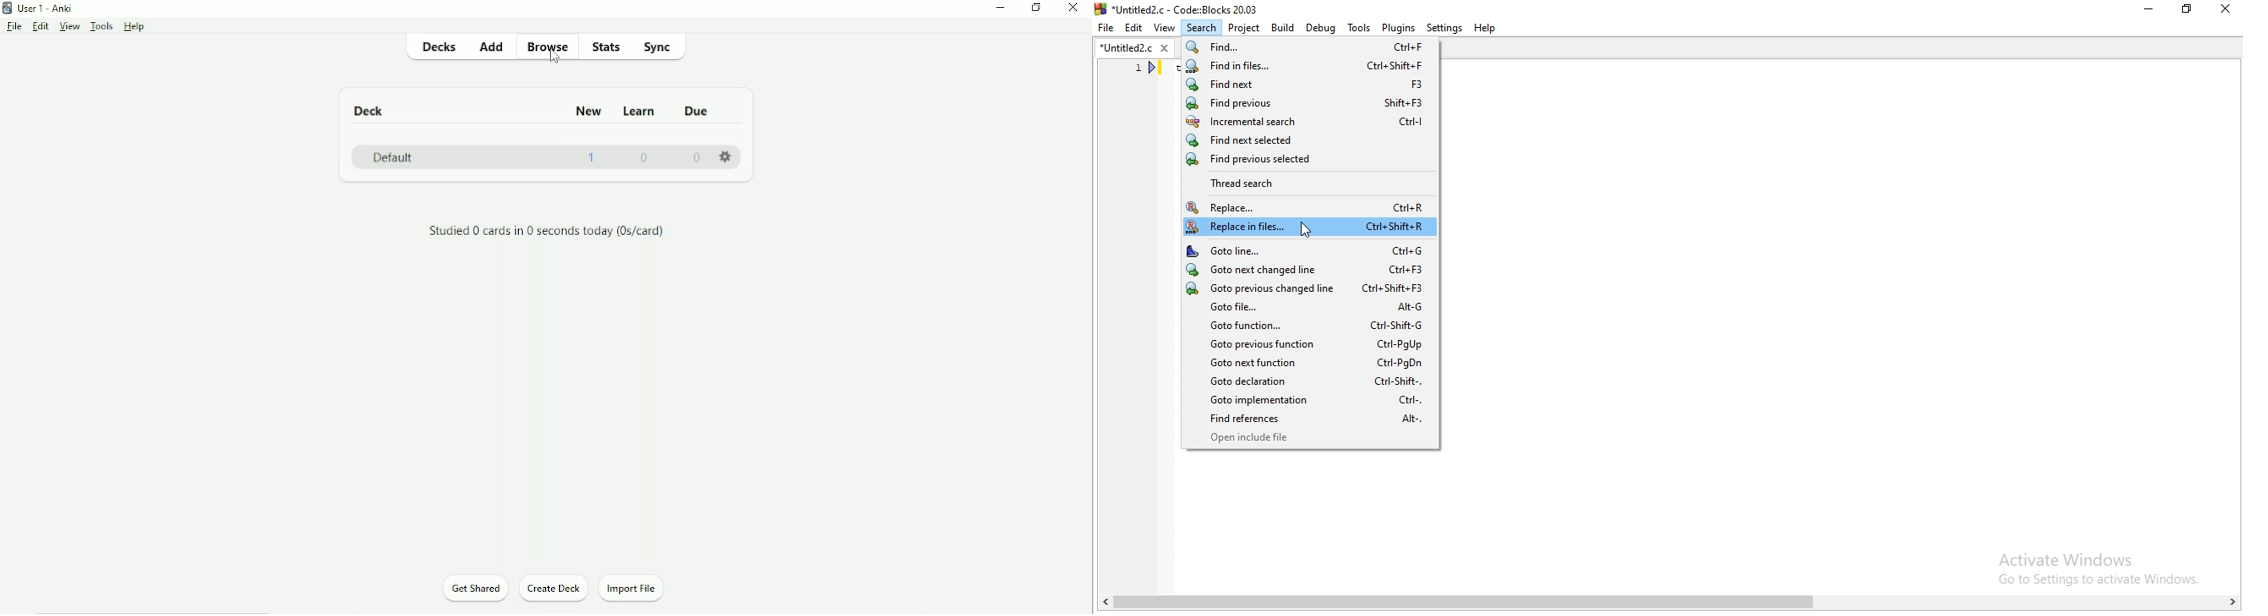 The width and height of the screenshot is (2268, 616). I want to click on Deck, so click(367, 111).